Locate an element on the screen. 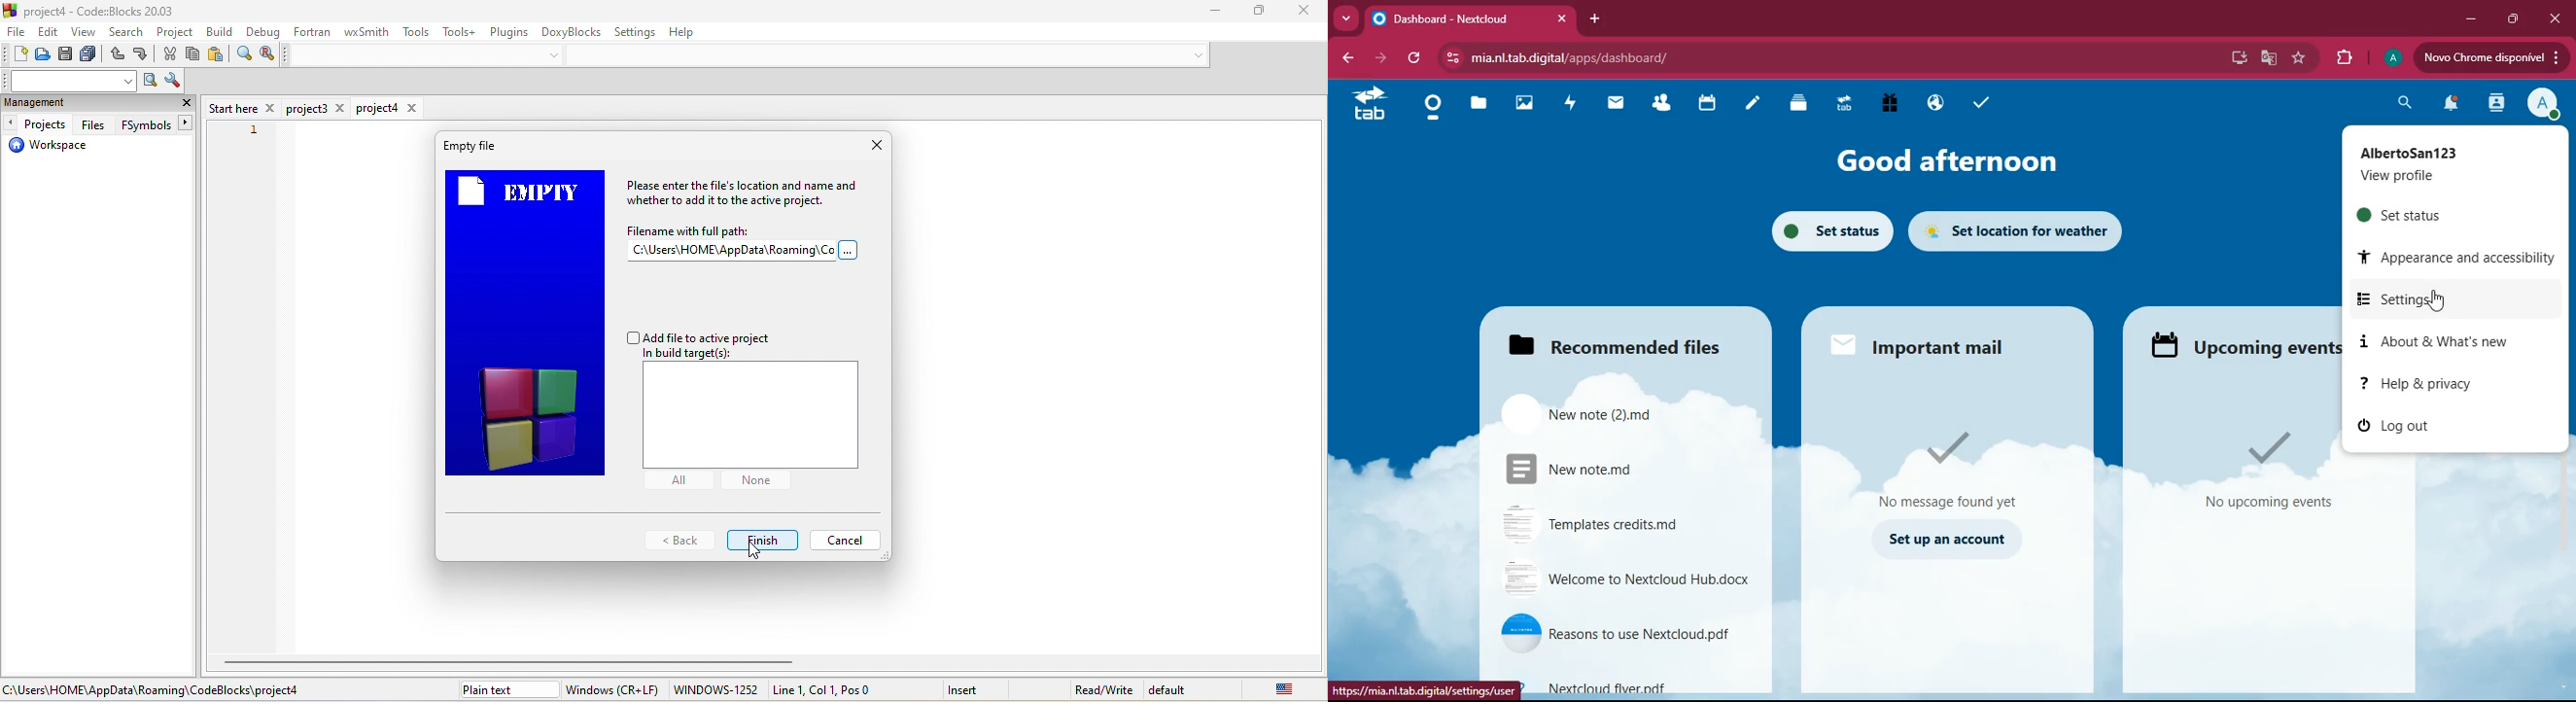 Image resolution: width=2576 pixels, height=728 pixels. activity is located at coordinates (1566, 104).